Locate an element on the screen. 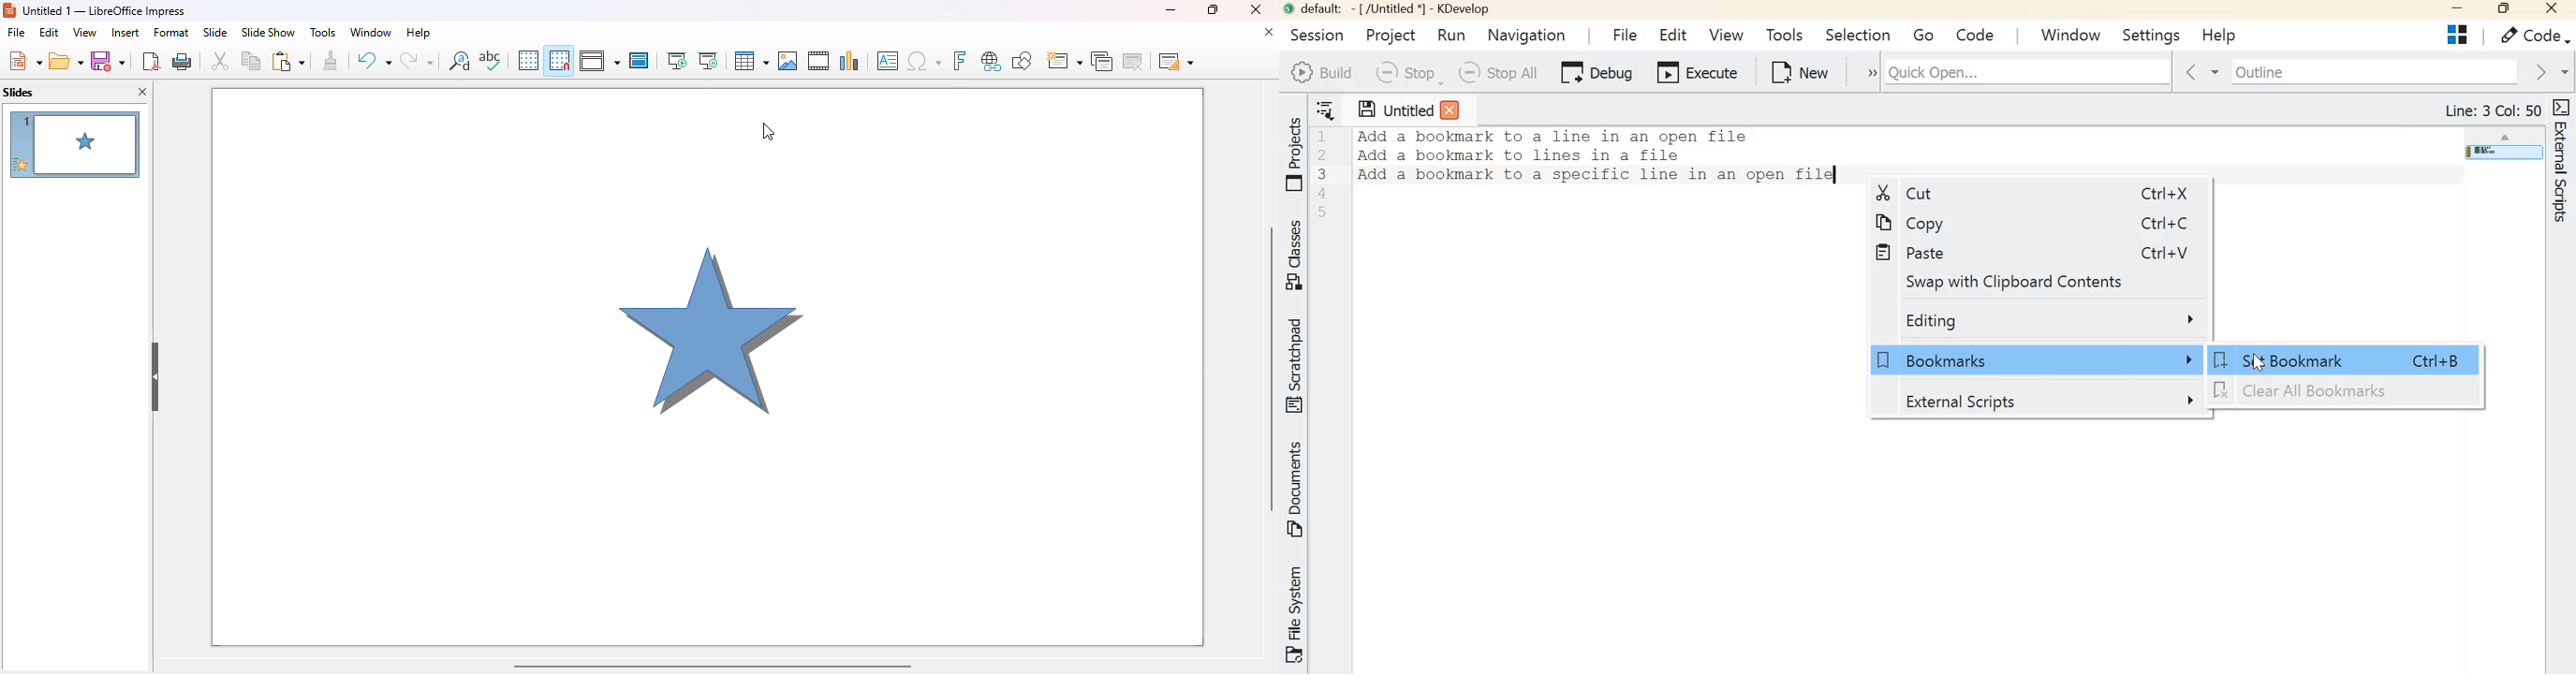 The width and height of the screenshot is (2576, 700). insert text box is located at coordinates (889, 61).